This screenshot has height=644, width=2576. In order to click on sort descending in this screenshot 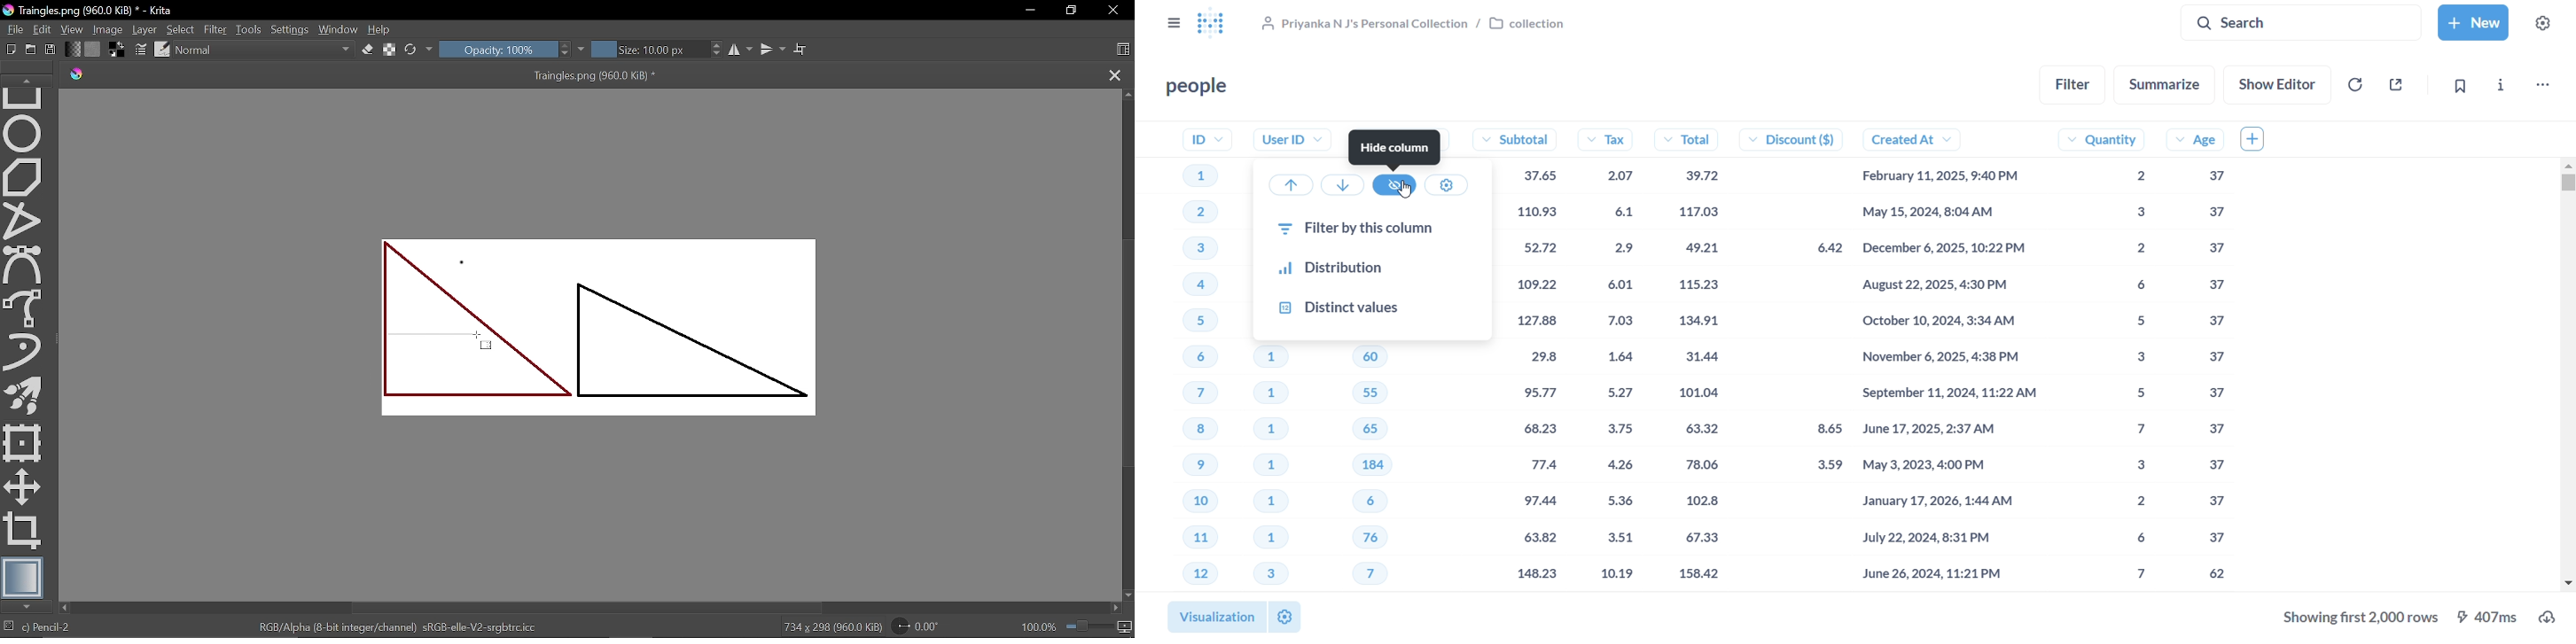, I will do `click(1343, 184)`.